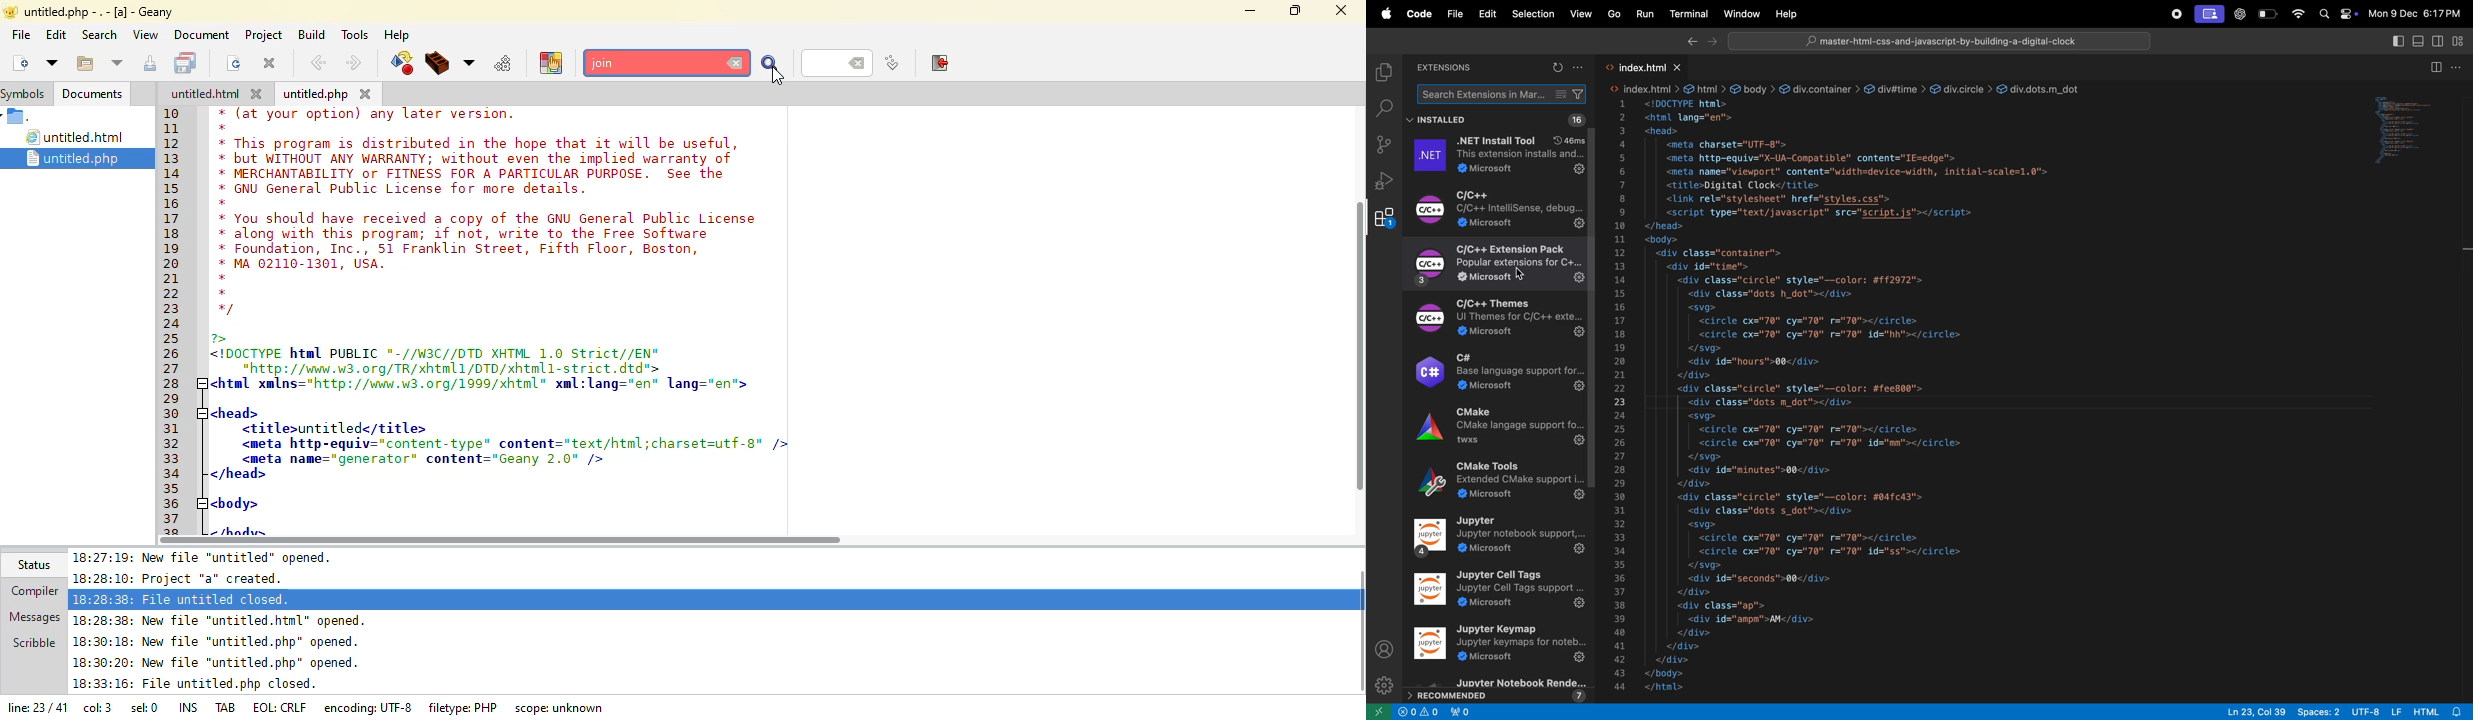 This screenshot has height=728, width=2492. I want to click on search bar, so click(1939, 40).